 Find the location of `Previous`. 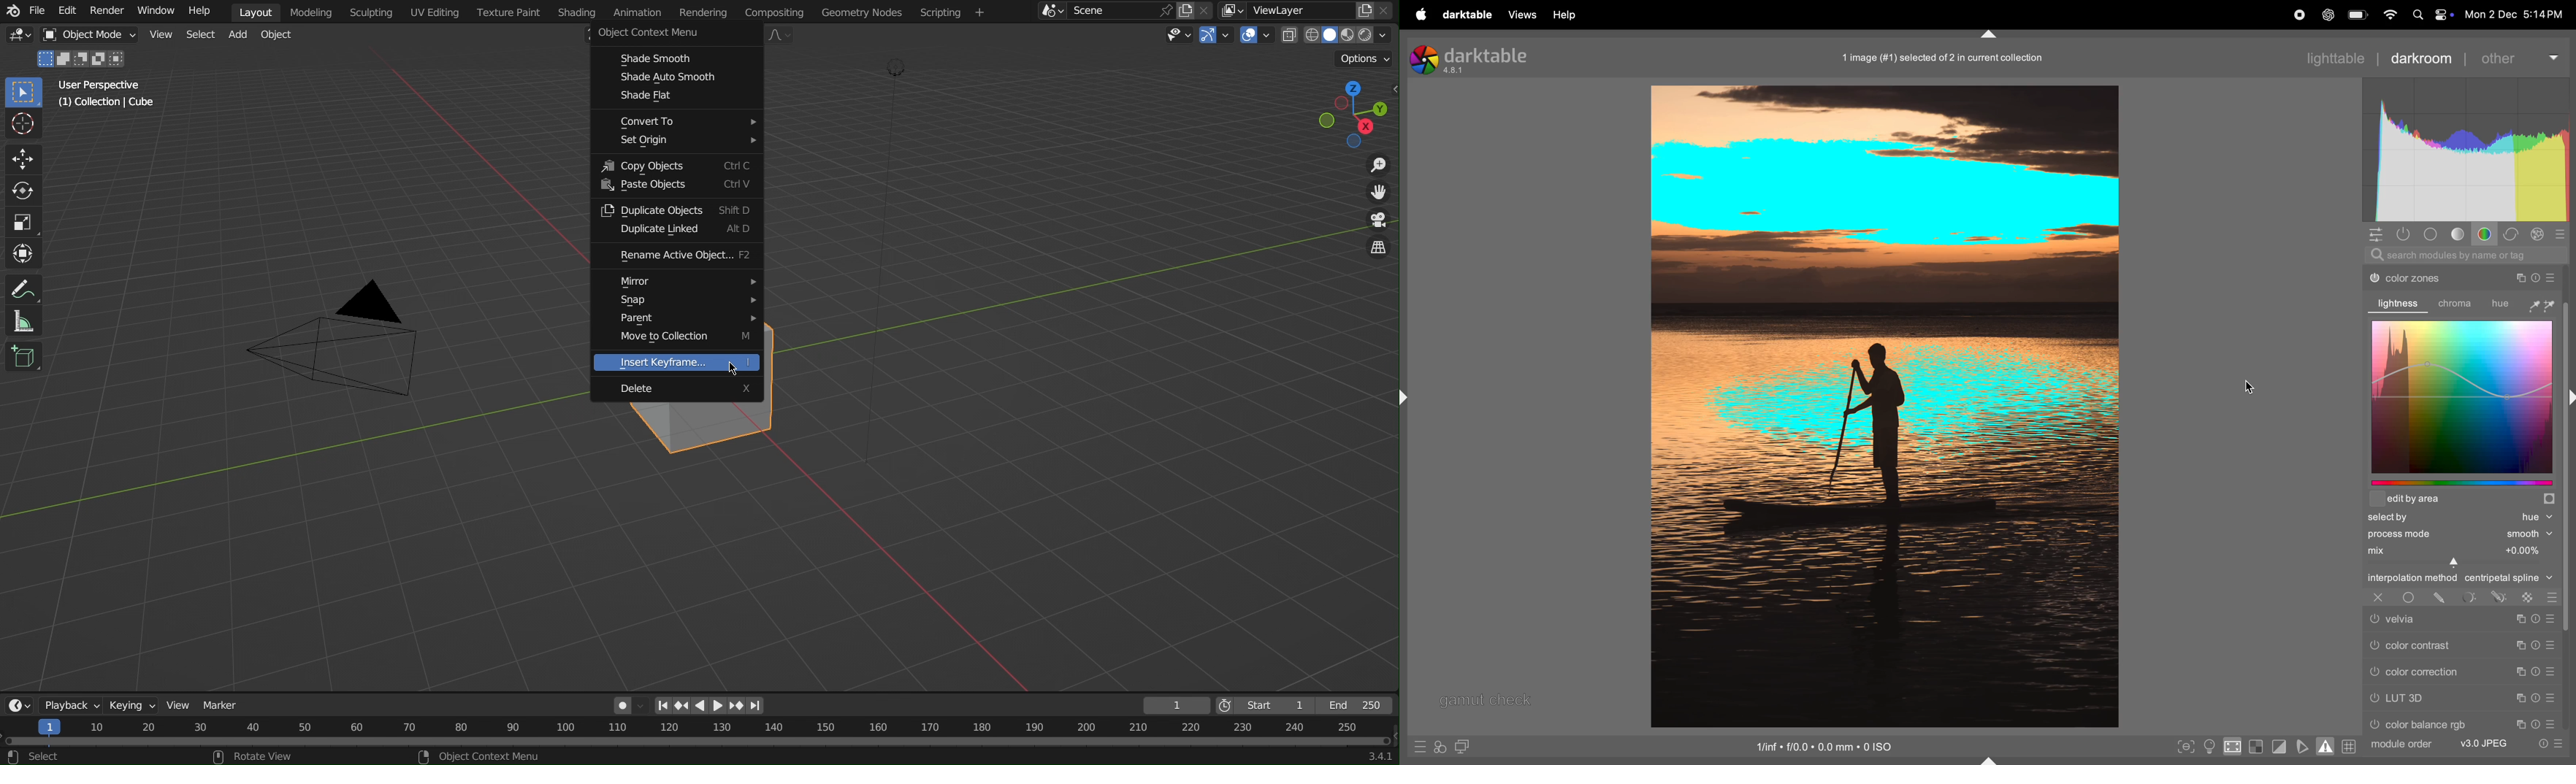

Previous is located at coordinates (681, 706).